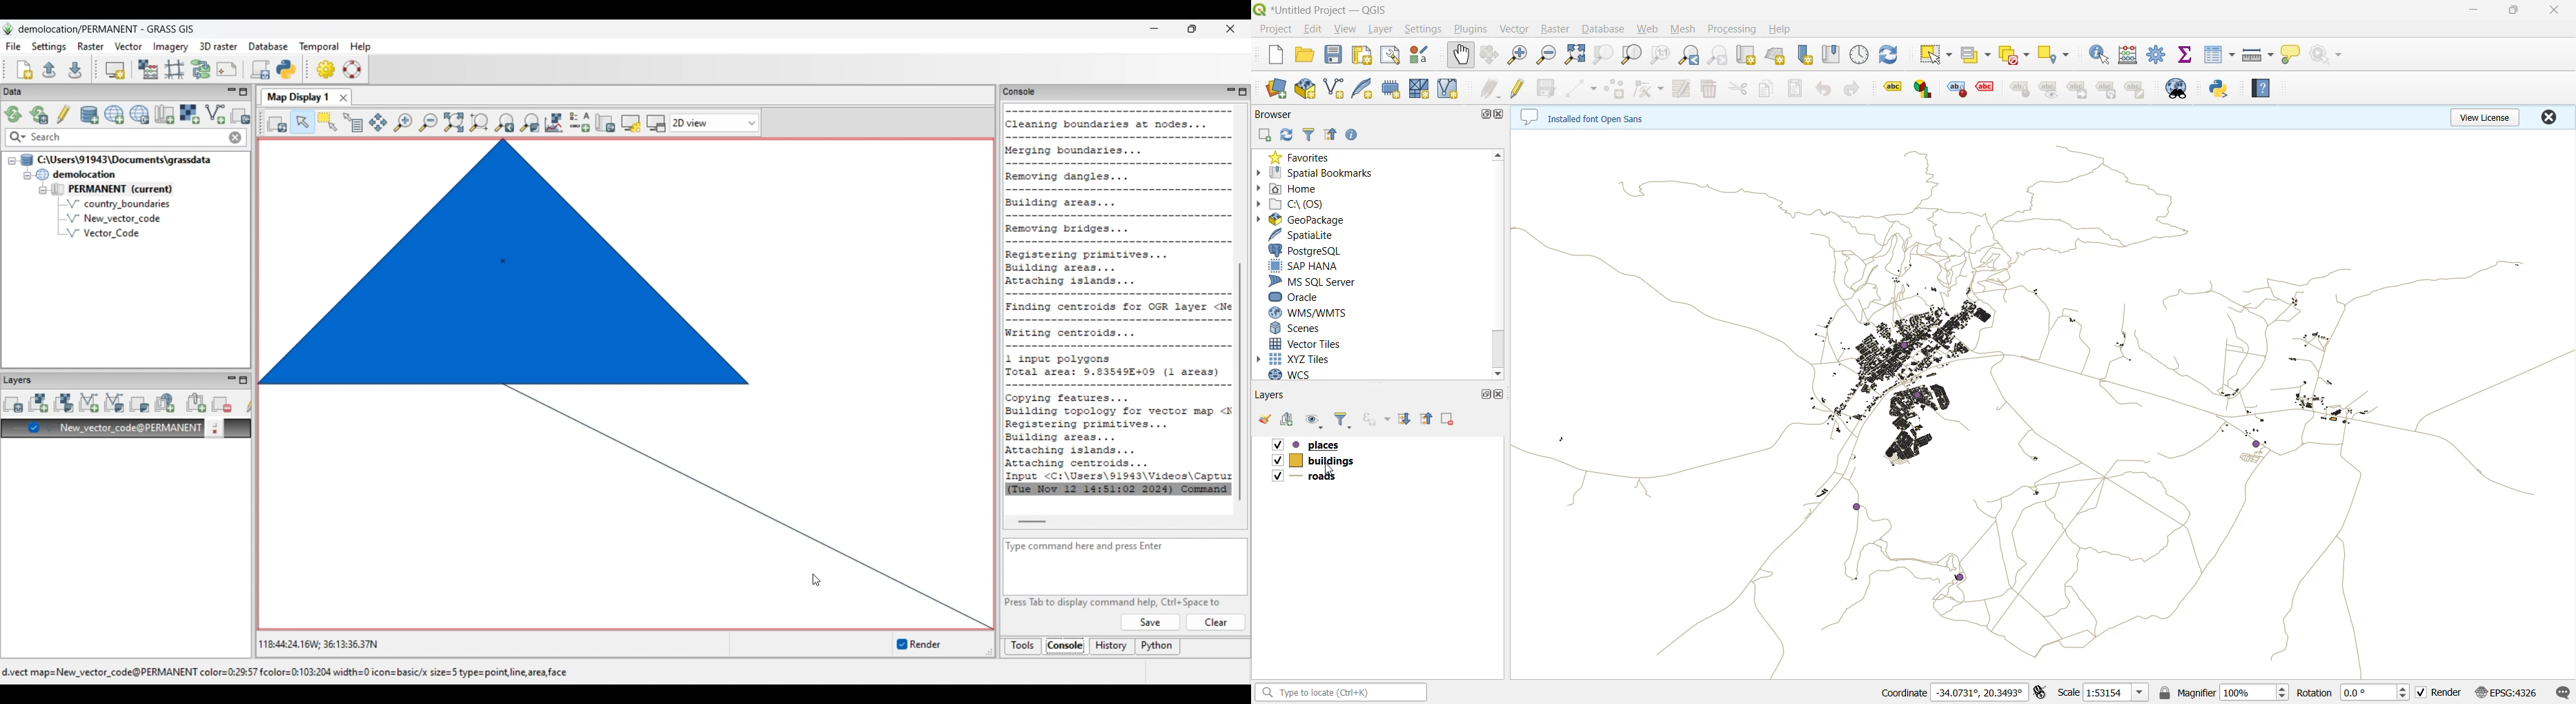 The width and height of the screenshot is (2576, 728). What do you see at coordinates (2294, 57) in the screenshot?
I see `show tips` at bounding box center [2294, 57].